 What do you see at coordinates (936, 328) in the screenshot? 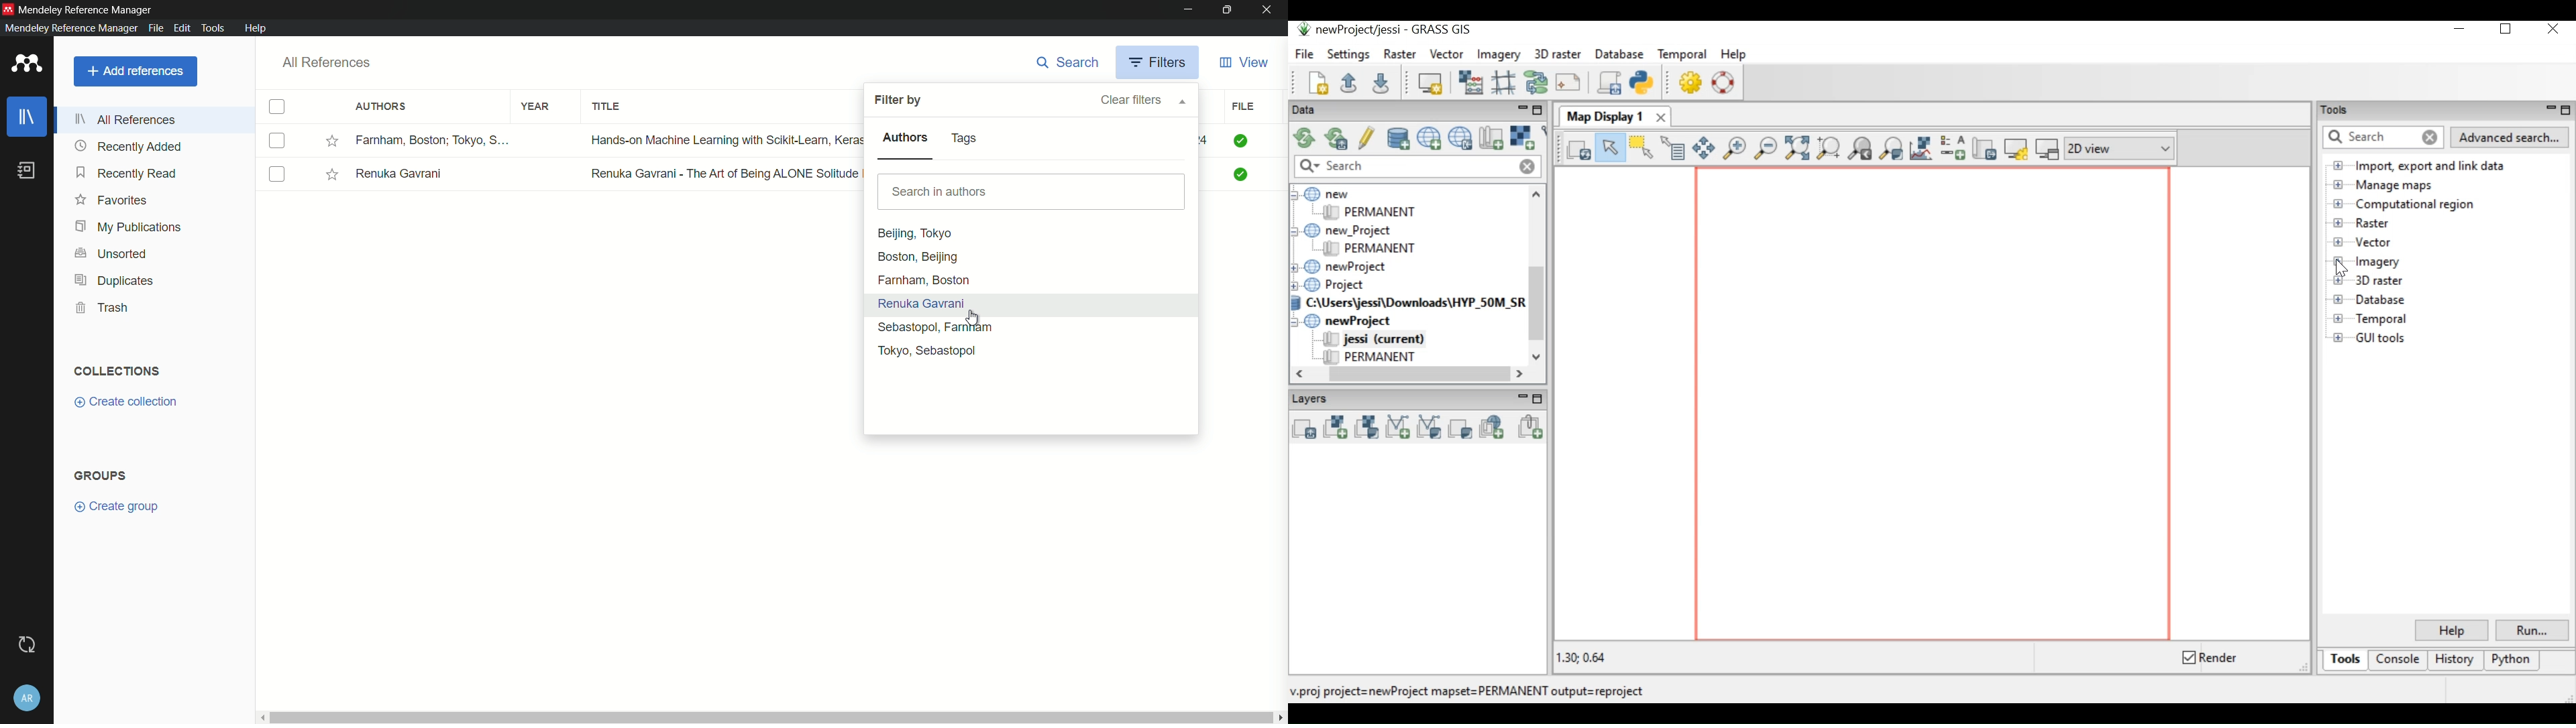
I see `Sebastopol, Farnam` at bounding box center [936, 328].